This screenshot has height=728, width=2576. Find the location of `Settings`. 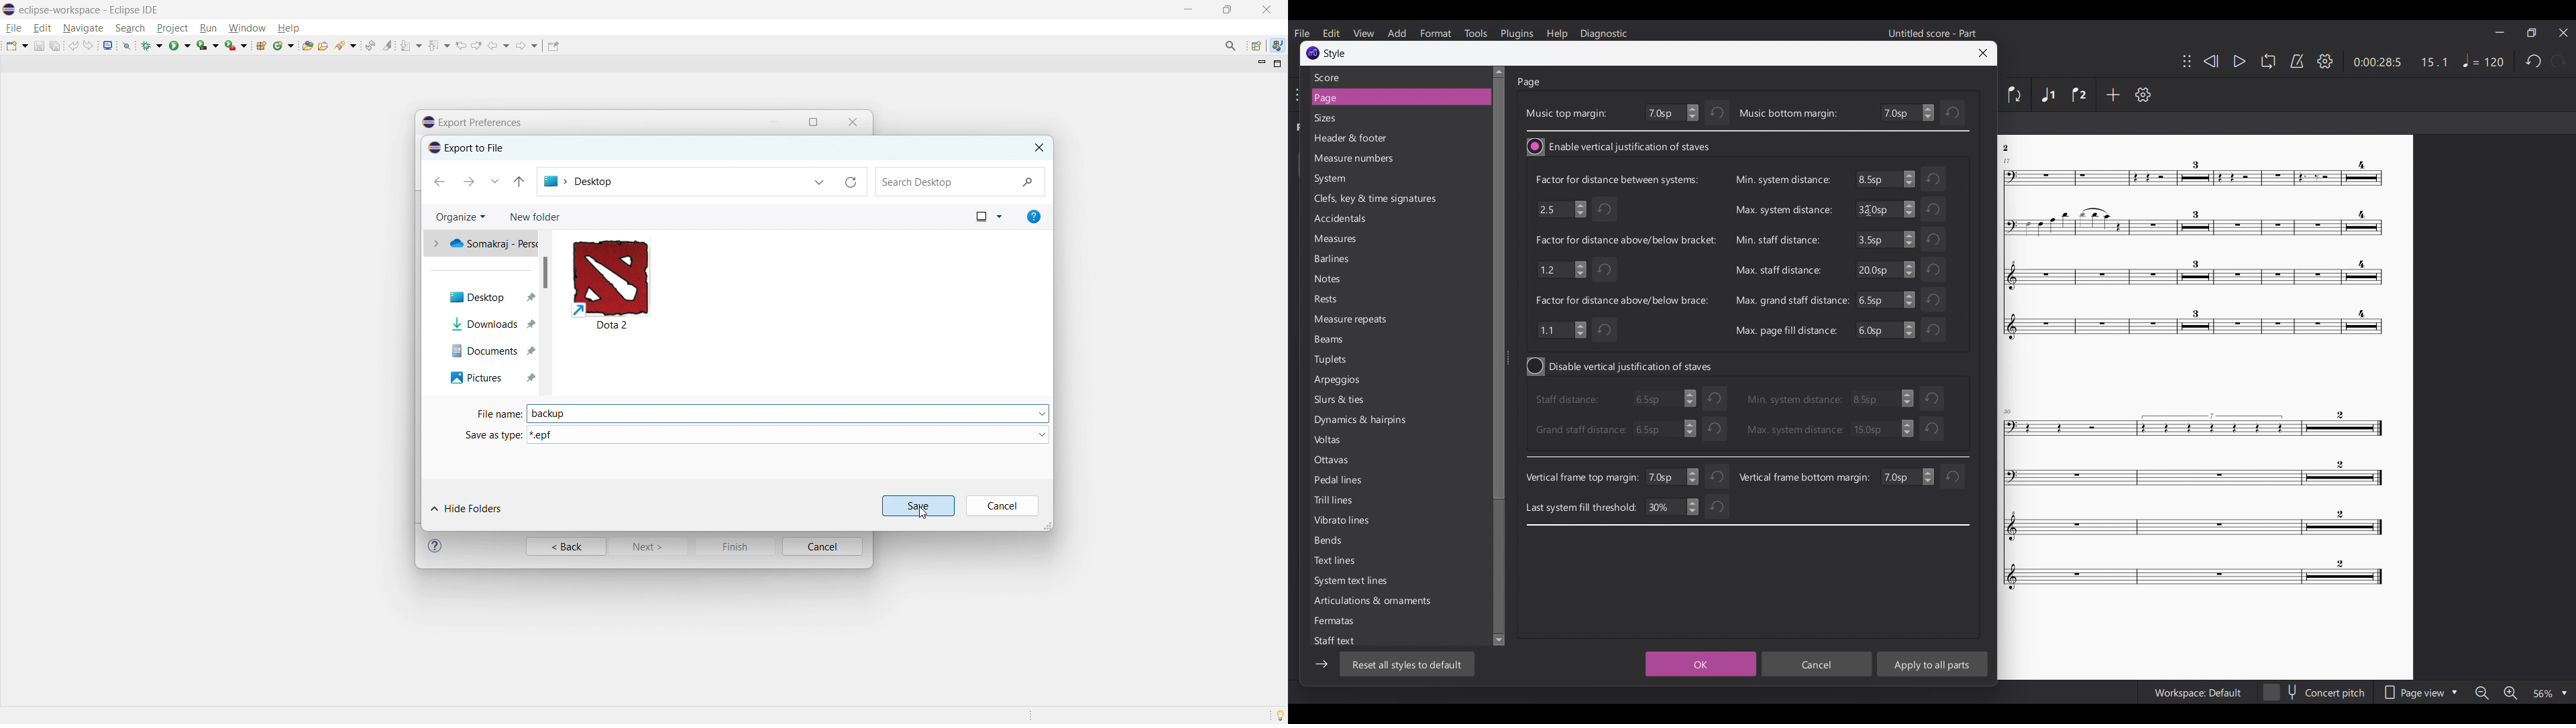

Settings is located at coordinates (2143, 95).